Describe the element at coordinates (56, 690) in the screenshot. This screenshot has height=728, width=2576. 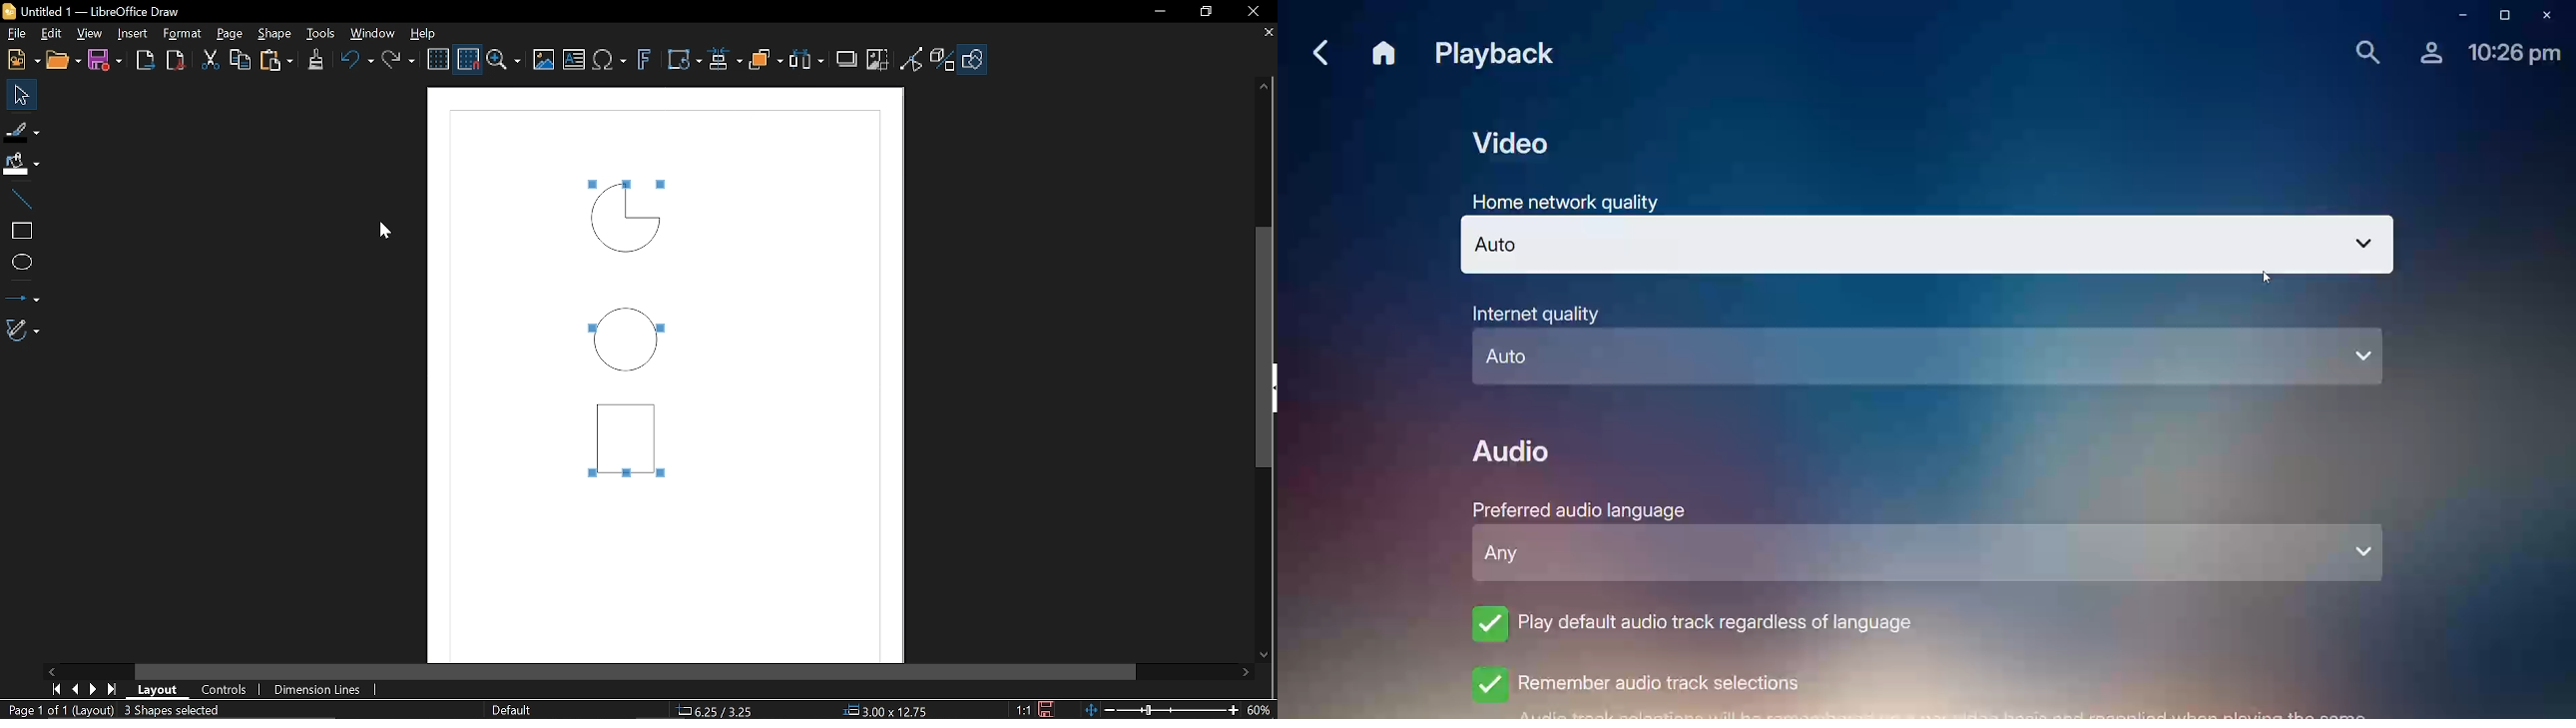
I see `First page` at that location.